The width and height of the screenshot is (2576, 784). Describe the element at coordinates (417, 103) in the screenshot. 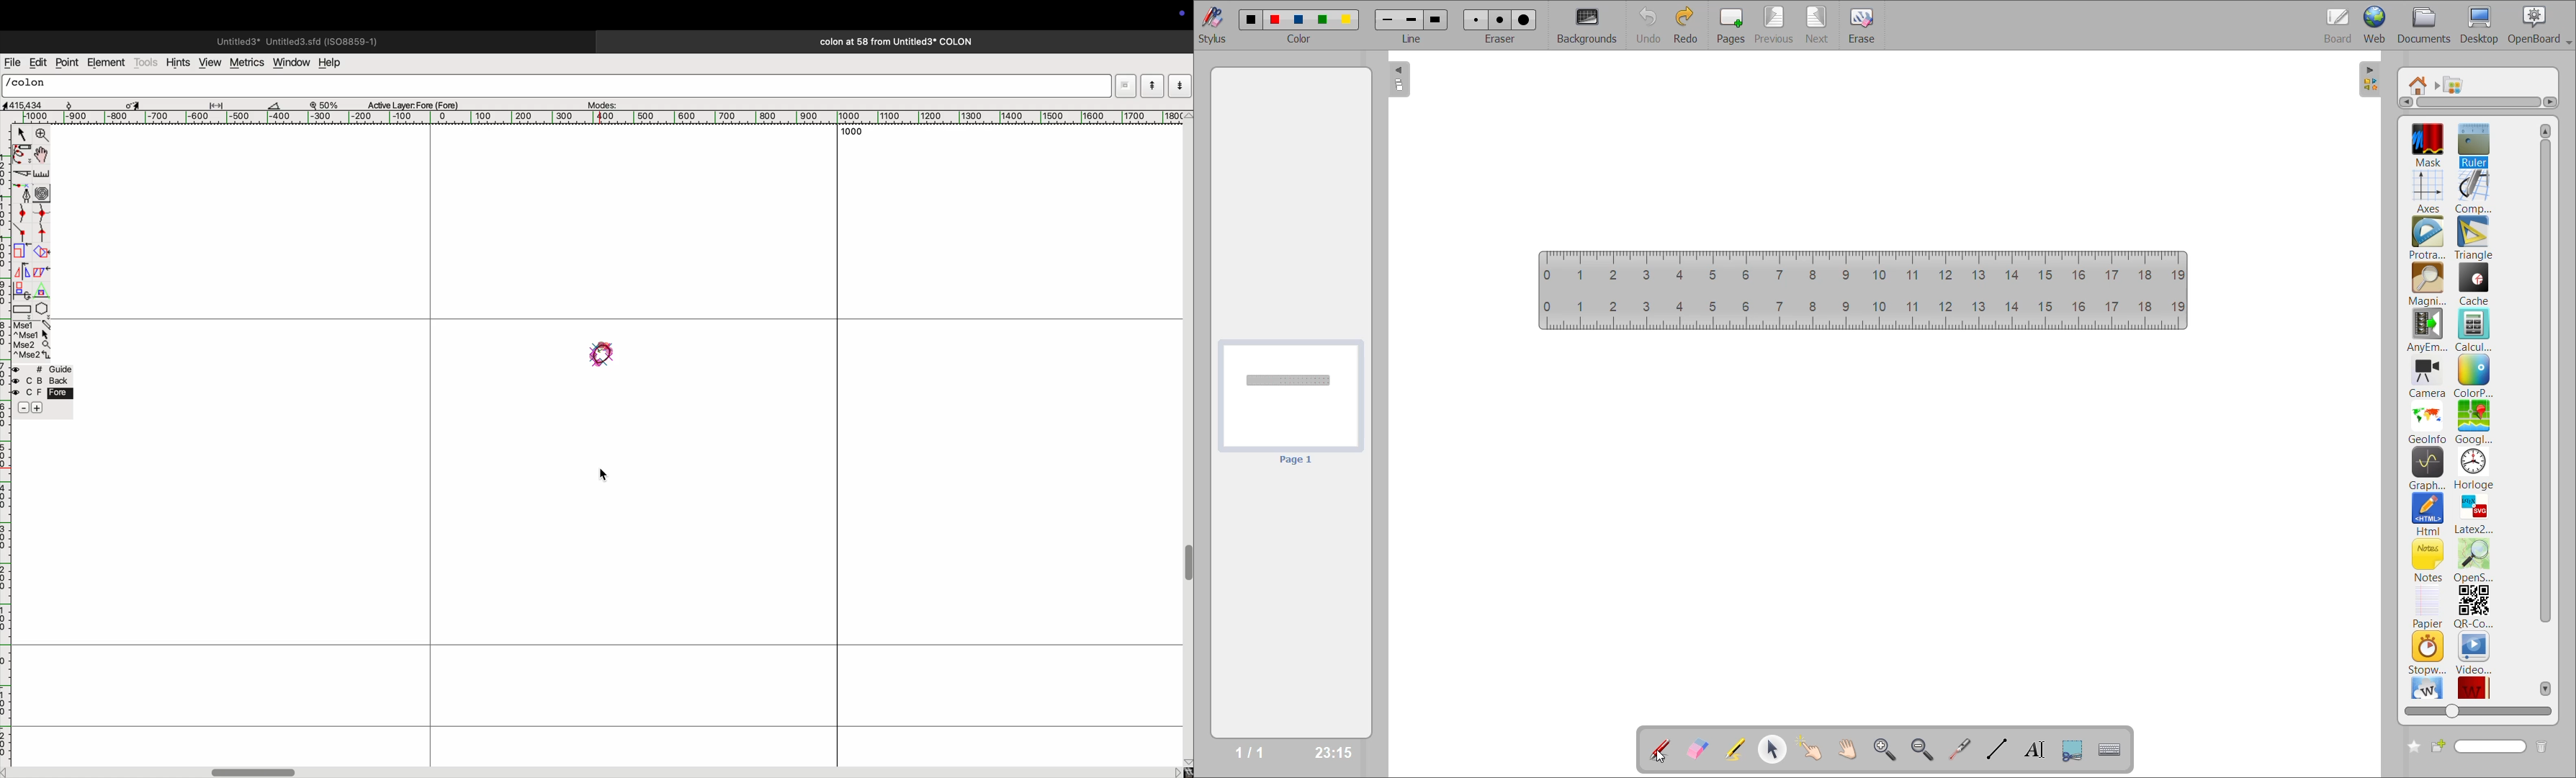

I see `active layer` at that location.